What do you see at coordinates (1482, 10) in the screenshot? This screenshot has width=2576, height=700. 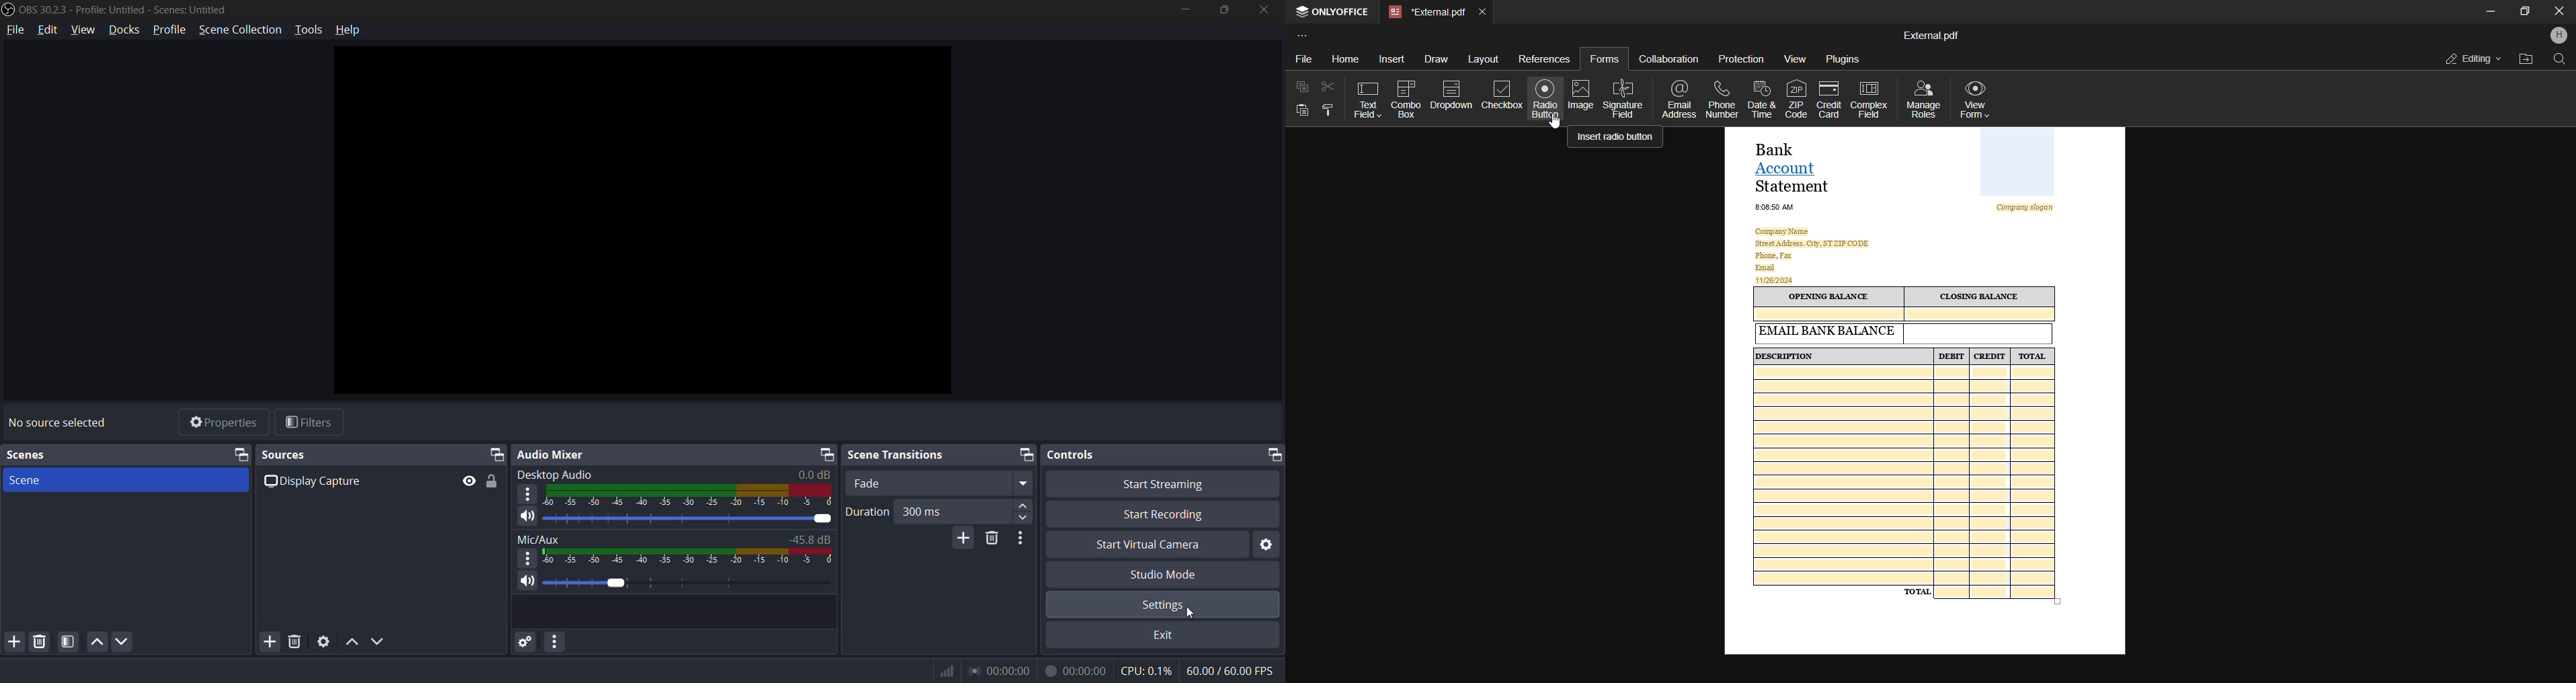 I see `close current tab` at bounding box center [1482, 10].